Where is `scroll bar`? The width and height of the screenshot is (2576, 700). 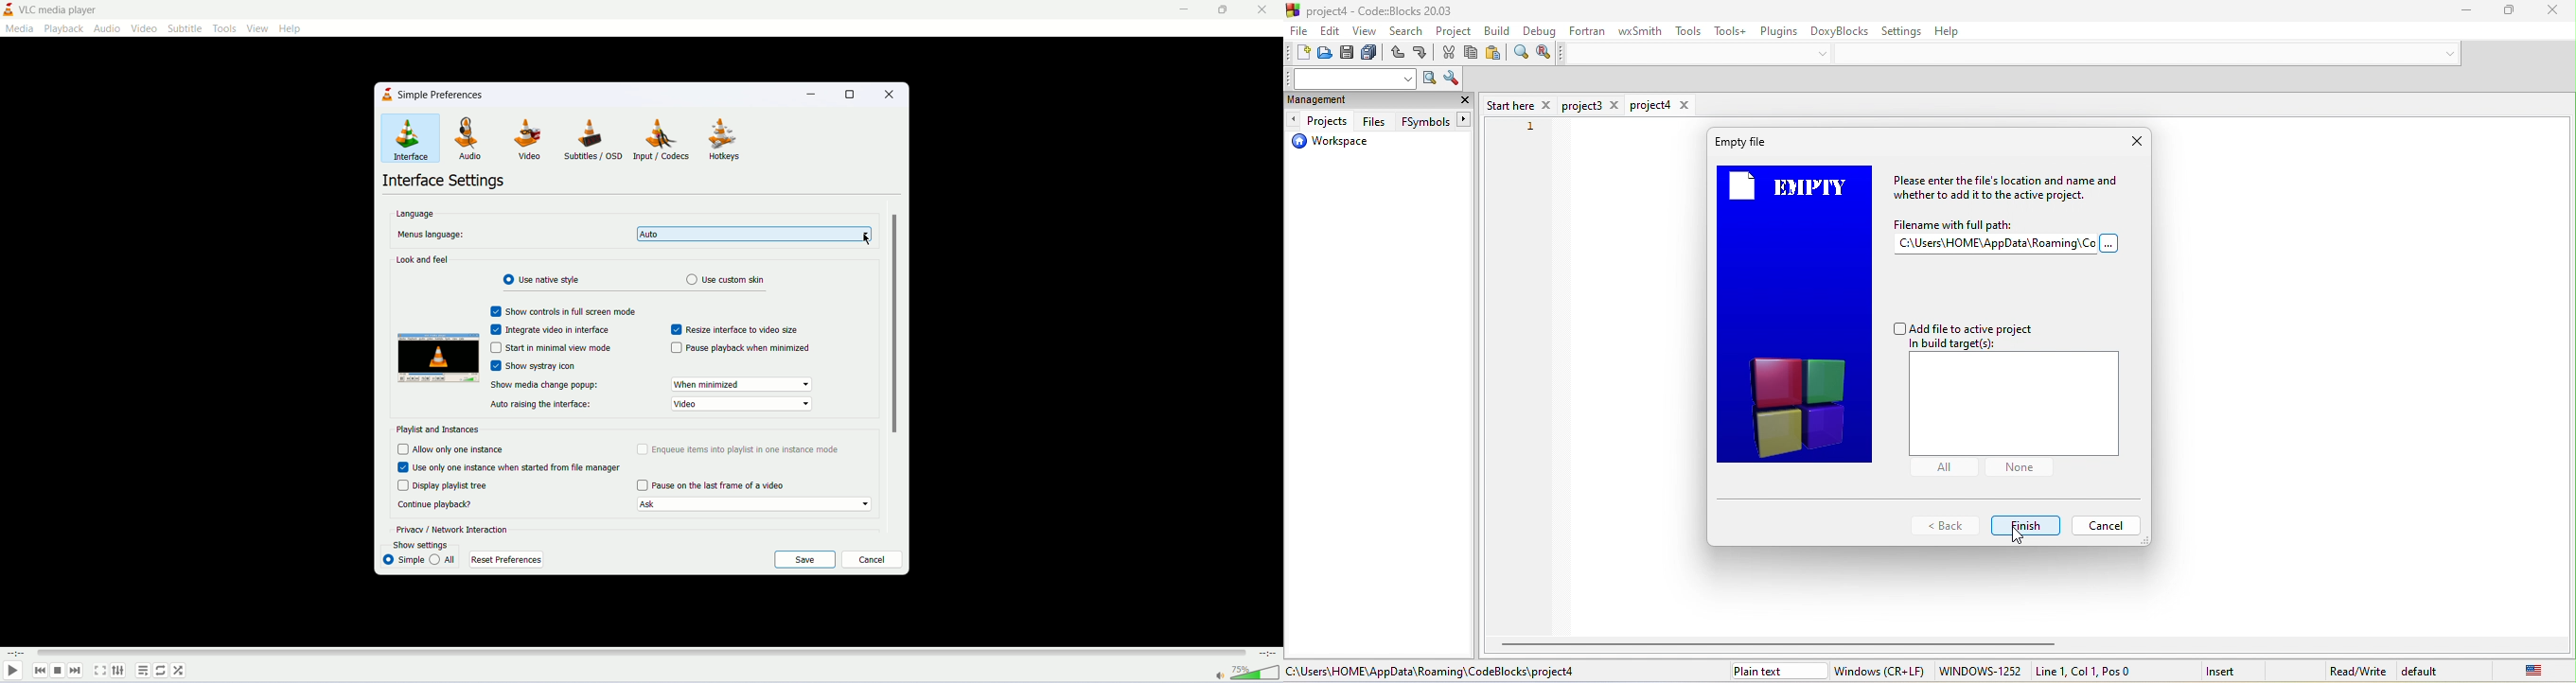
scroll bar is located at coordinates (893, 323).